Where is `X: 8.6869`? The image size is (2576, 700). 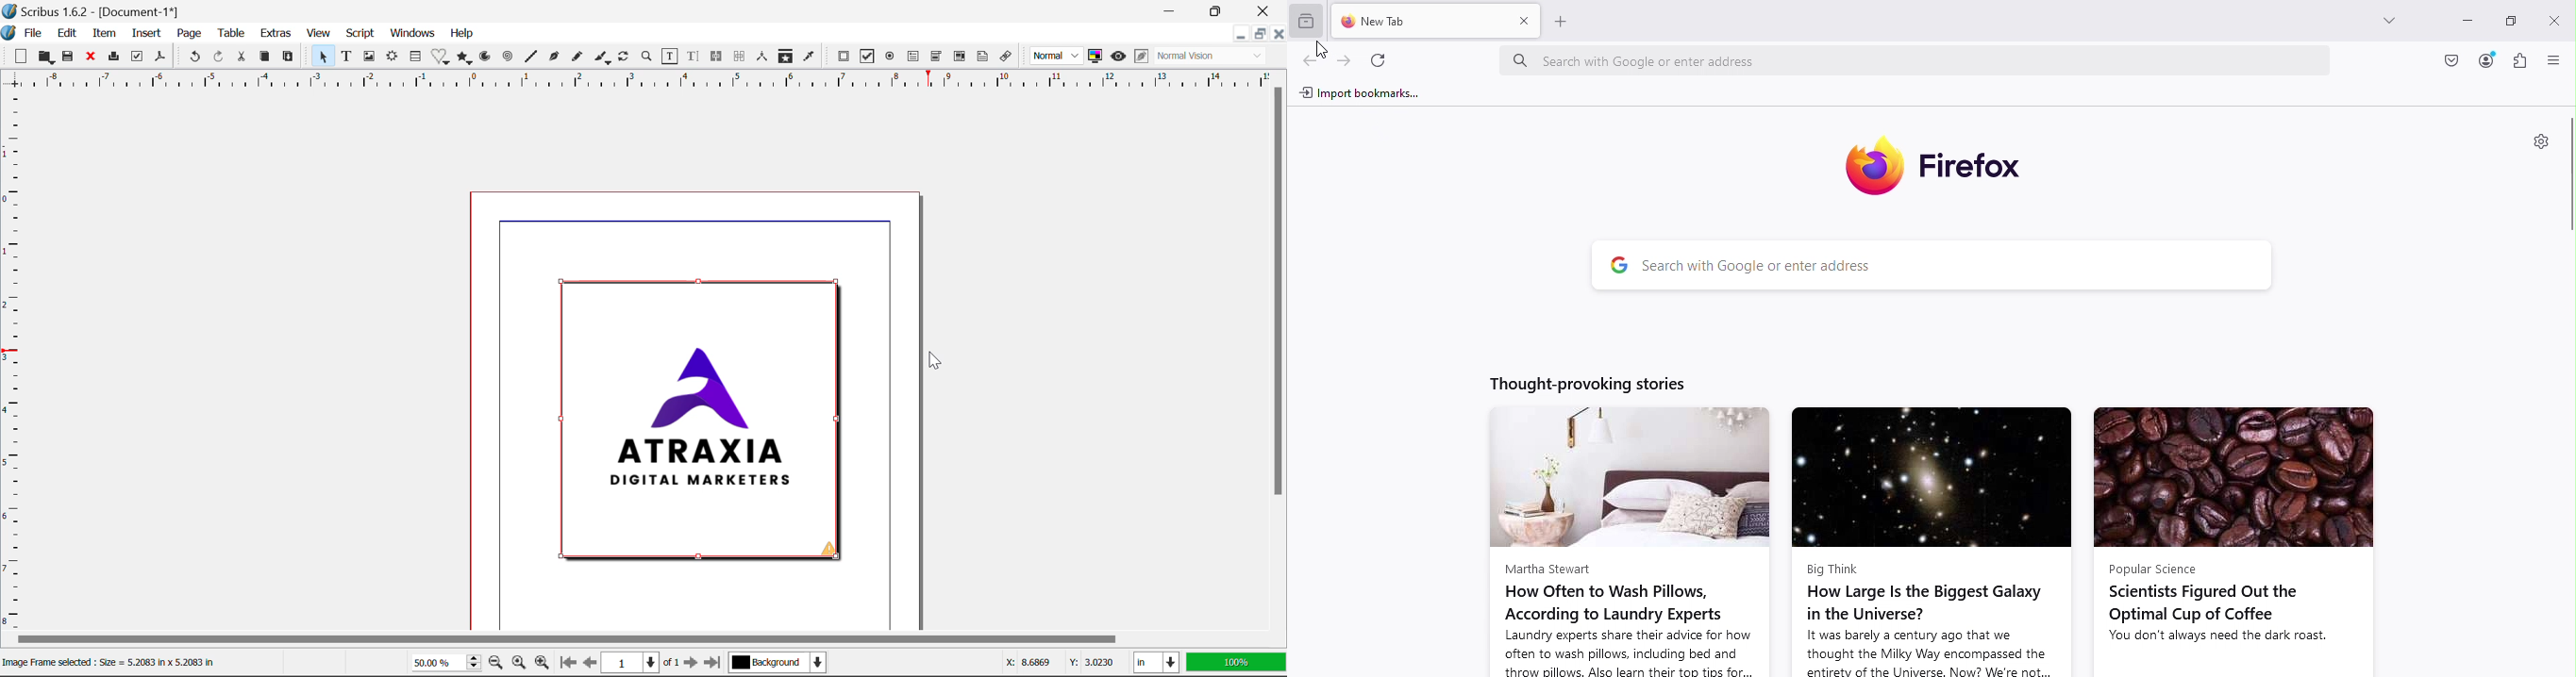 X: 8.6869 is located at coordinates (1028, 662).